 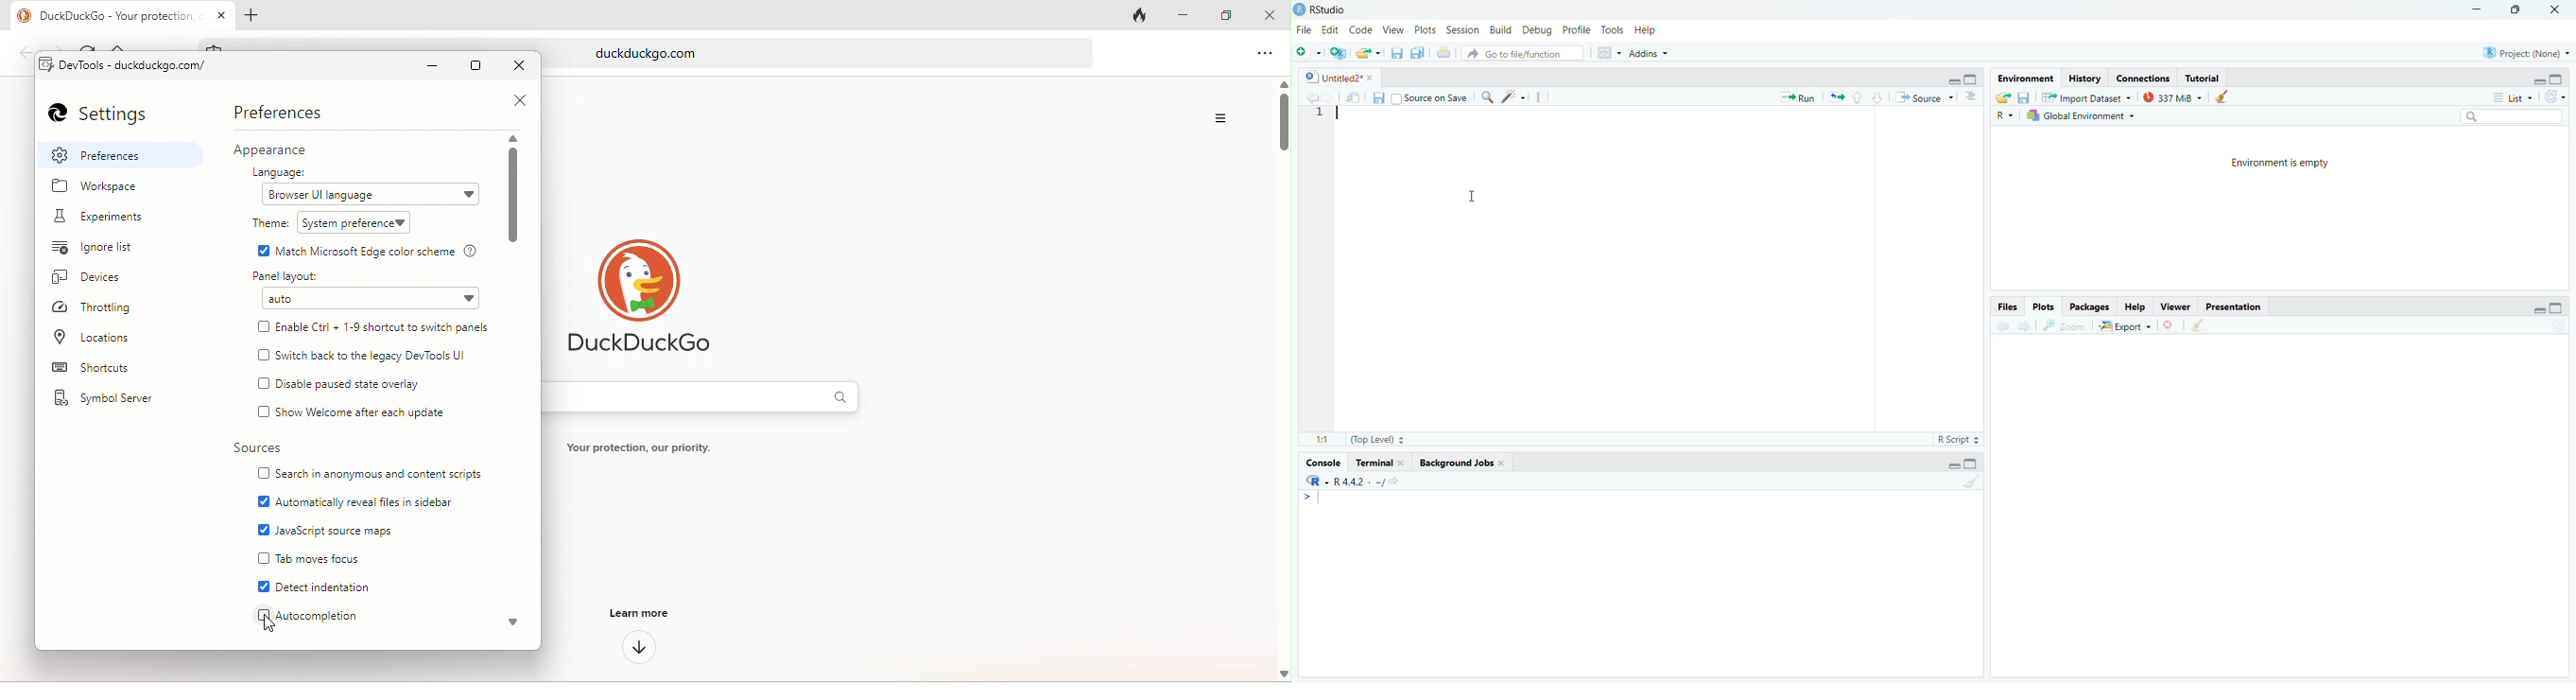 What do you see at coordinates (1956, 439) in the screenshot?
I see `R Script =` at bounding box center [1956, 439].